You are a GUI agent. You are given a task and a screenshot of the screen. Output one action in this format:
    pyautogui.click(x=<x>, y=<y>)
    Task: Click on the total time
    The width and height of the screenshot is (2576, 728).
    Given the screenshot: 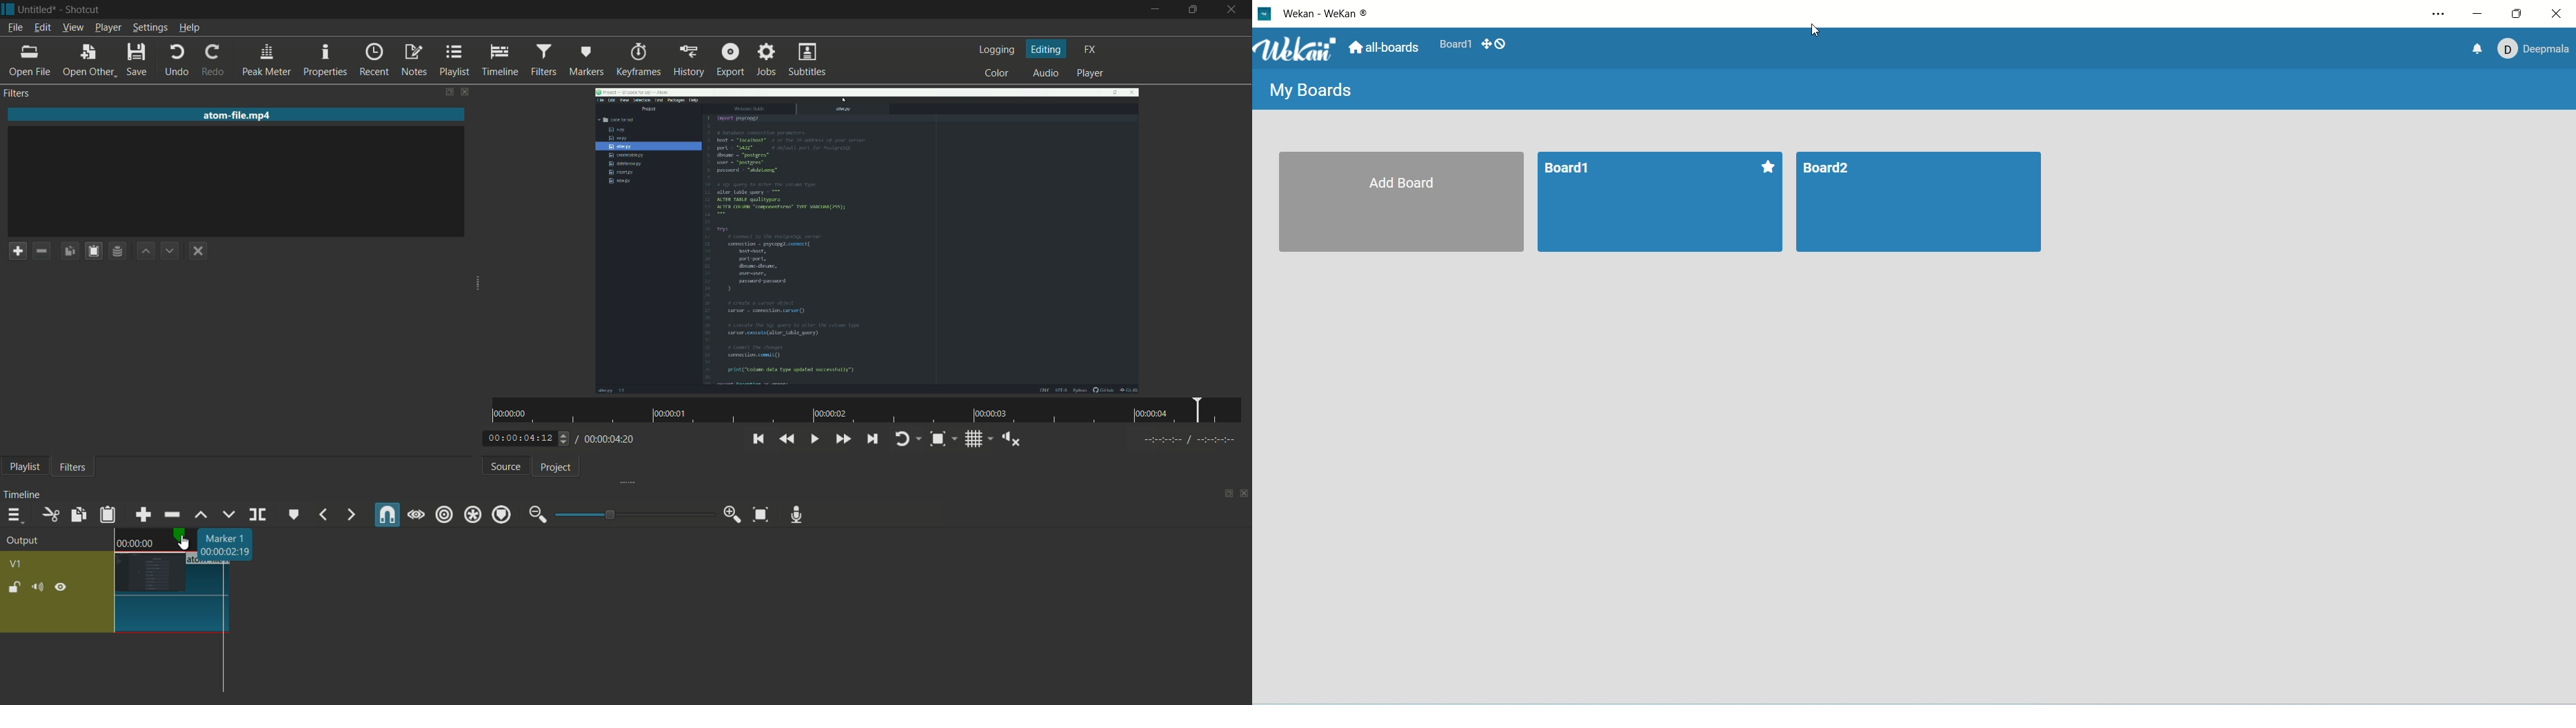 What is the action you would take?
    pyautogui.click(x=611, y=439)
    